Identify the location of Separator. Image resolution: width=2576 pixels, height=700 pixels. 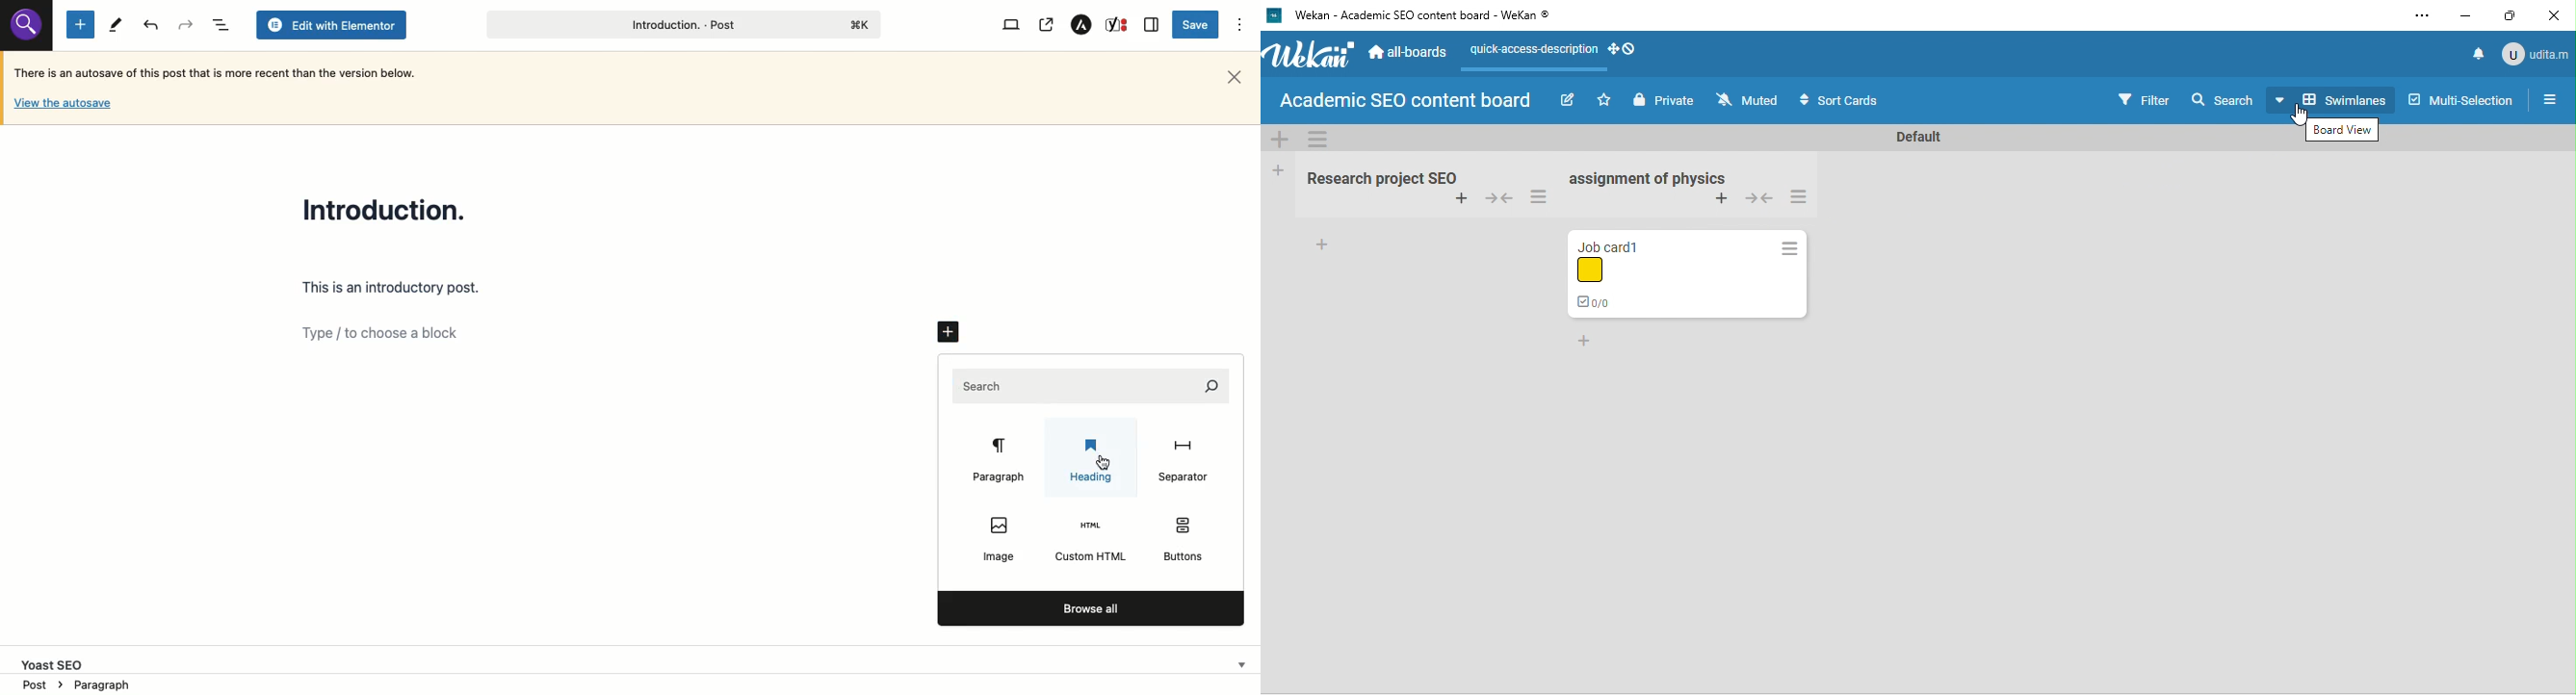
(1182, 460).